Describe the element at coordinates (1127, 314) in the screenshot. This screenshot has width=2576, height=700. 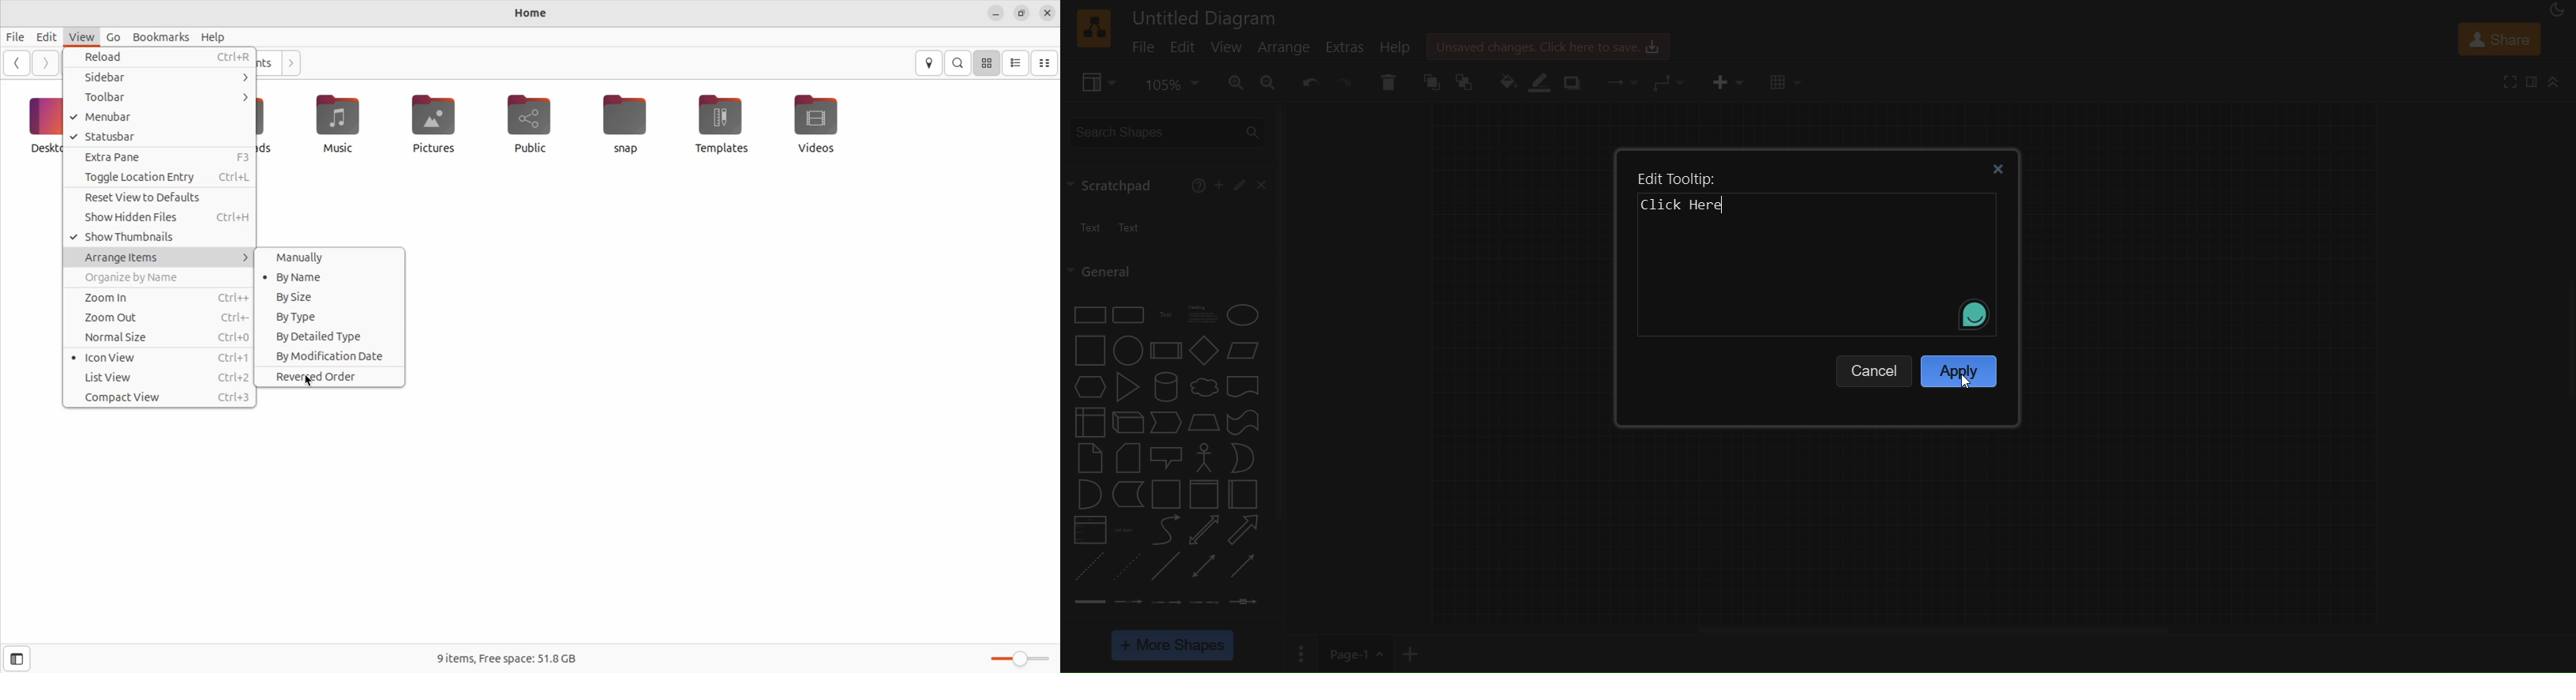
I see `rounded rectangle` at that location.